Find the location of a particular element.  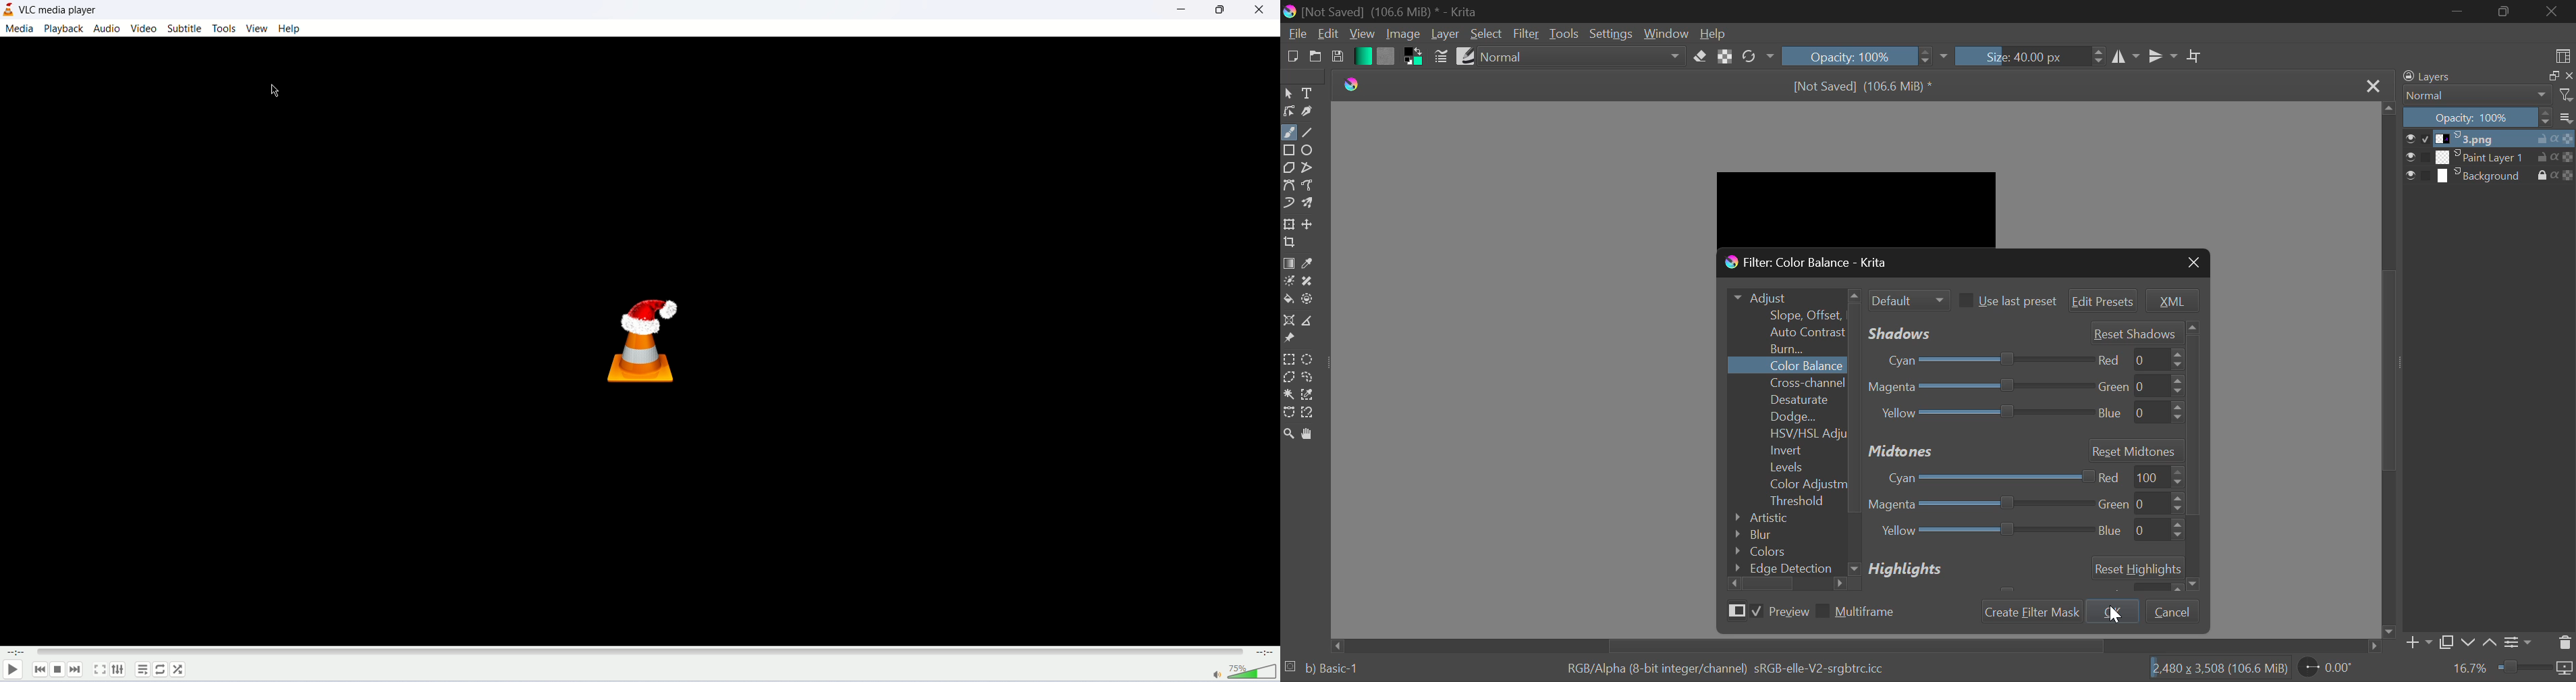

OK is located at coordinates (2111, 610).